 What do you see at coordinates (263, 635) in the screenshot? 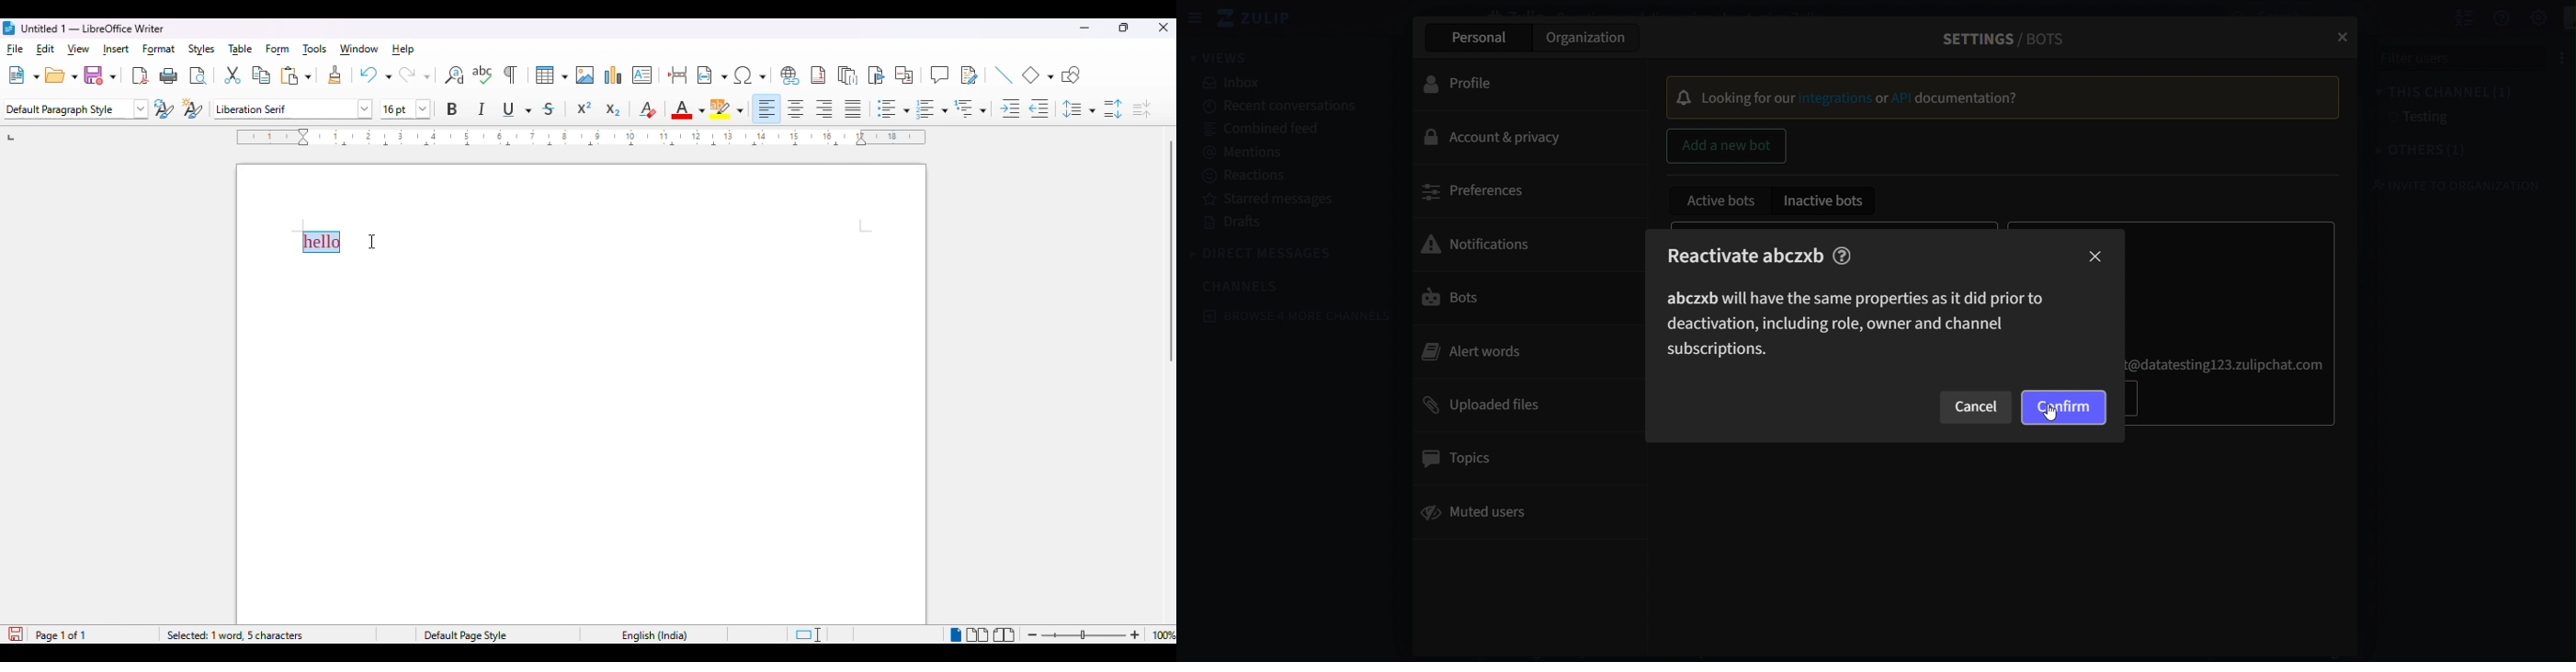
I see `word and character count` at bounding box center [263, 635].